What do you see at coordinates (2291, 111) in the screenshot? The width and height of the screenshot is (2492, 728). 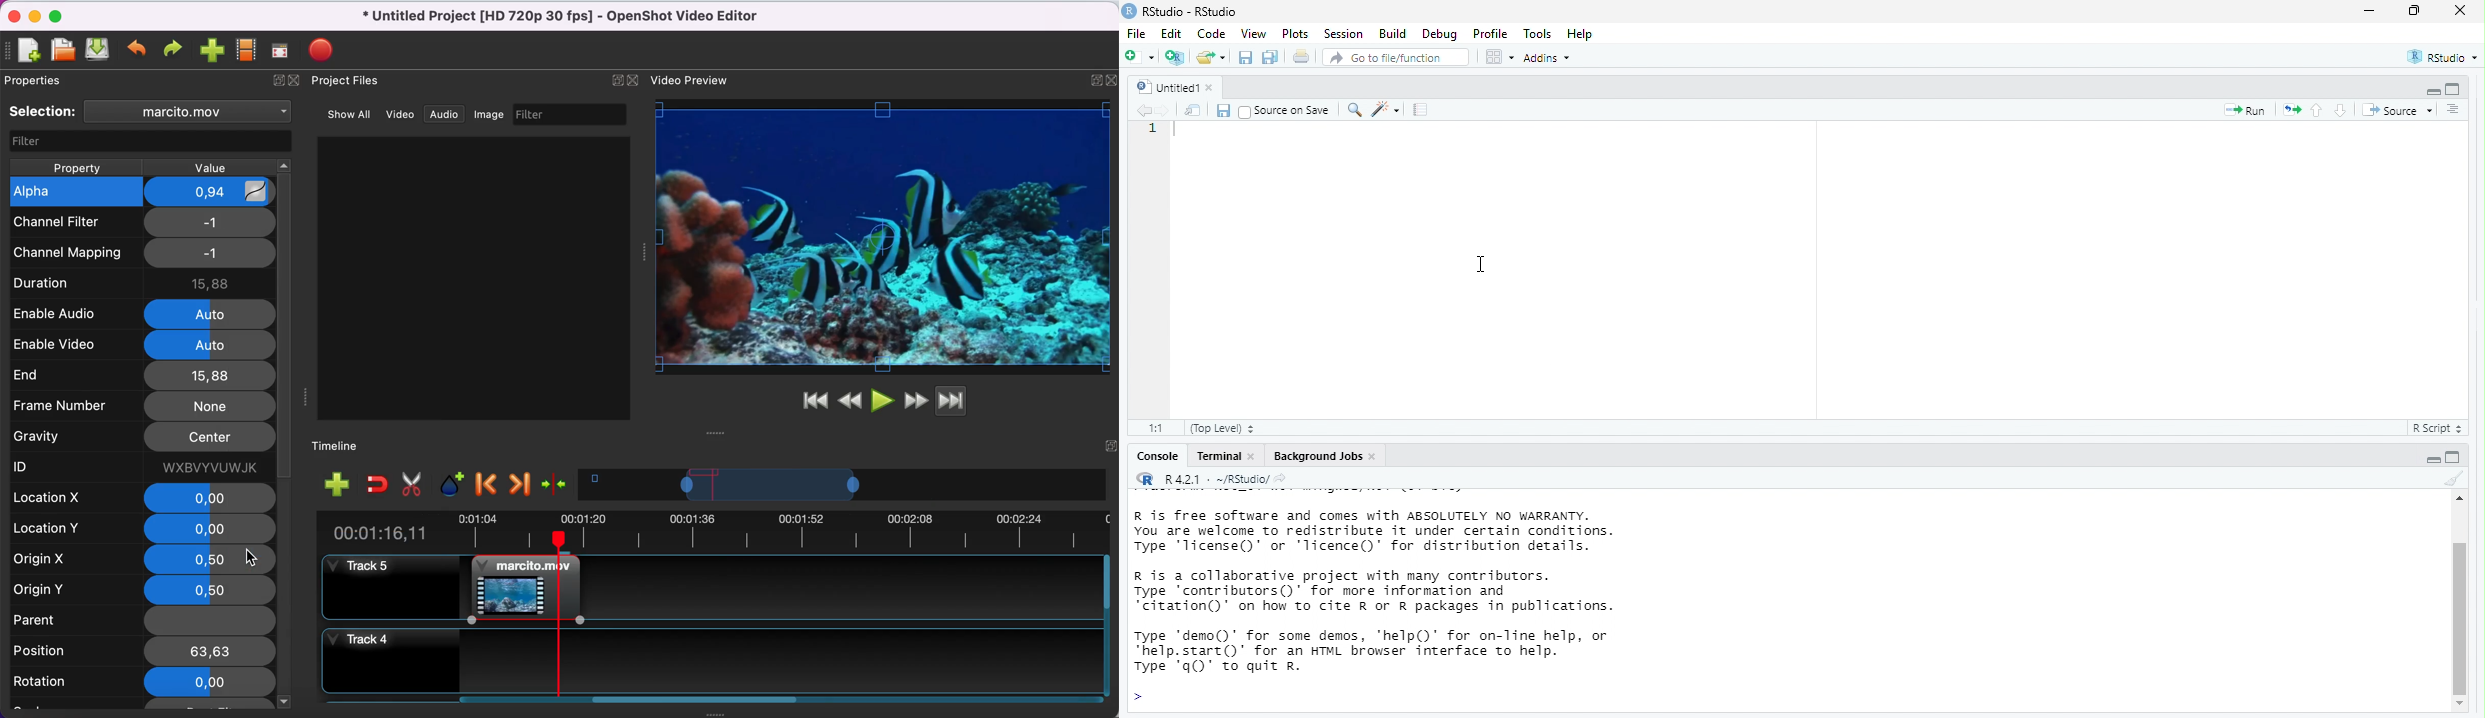 I see `re-run the previous code region` at bounding box center [2291, 111].